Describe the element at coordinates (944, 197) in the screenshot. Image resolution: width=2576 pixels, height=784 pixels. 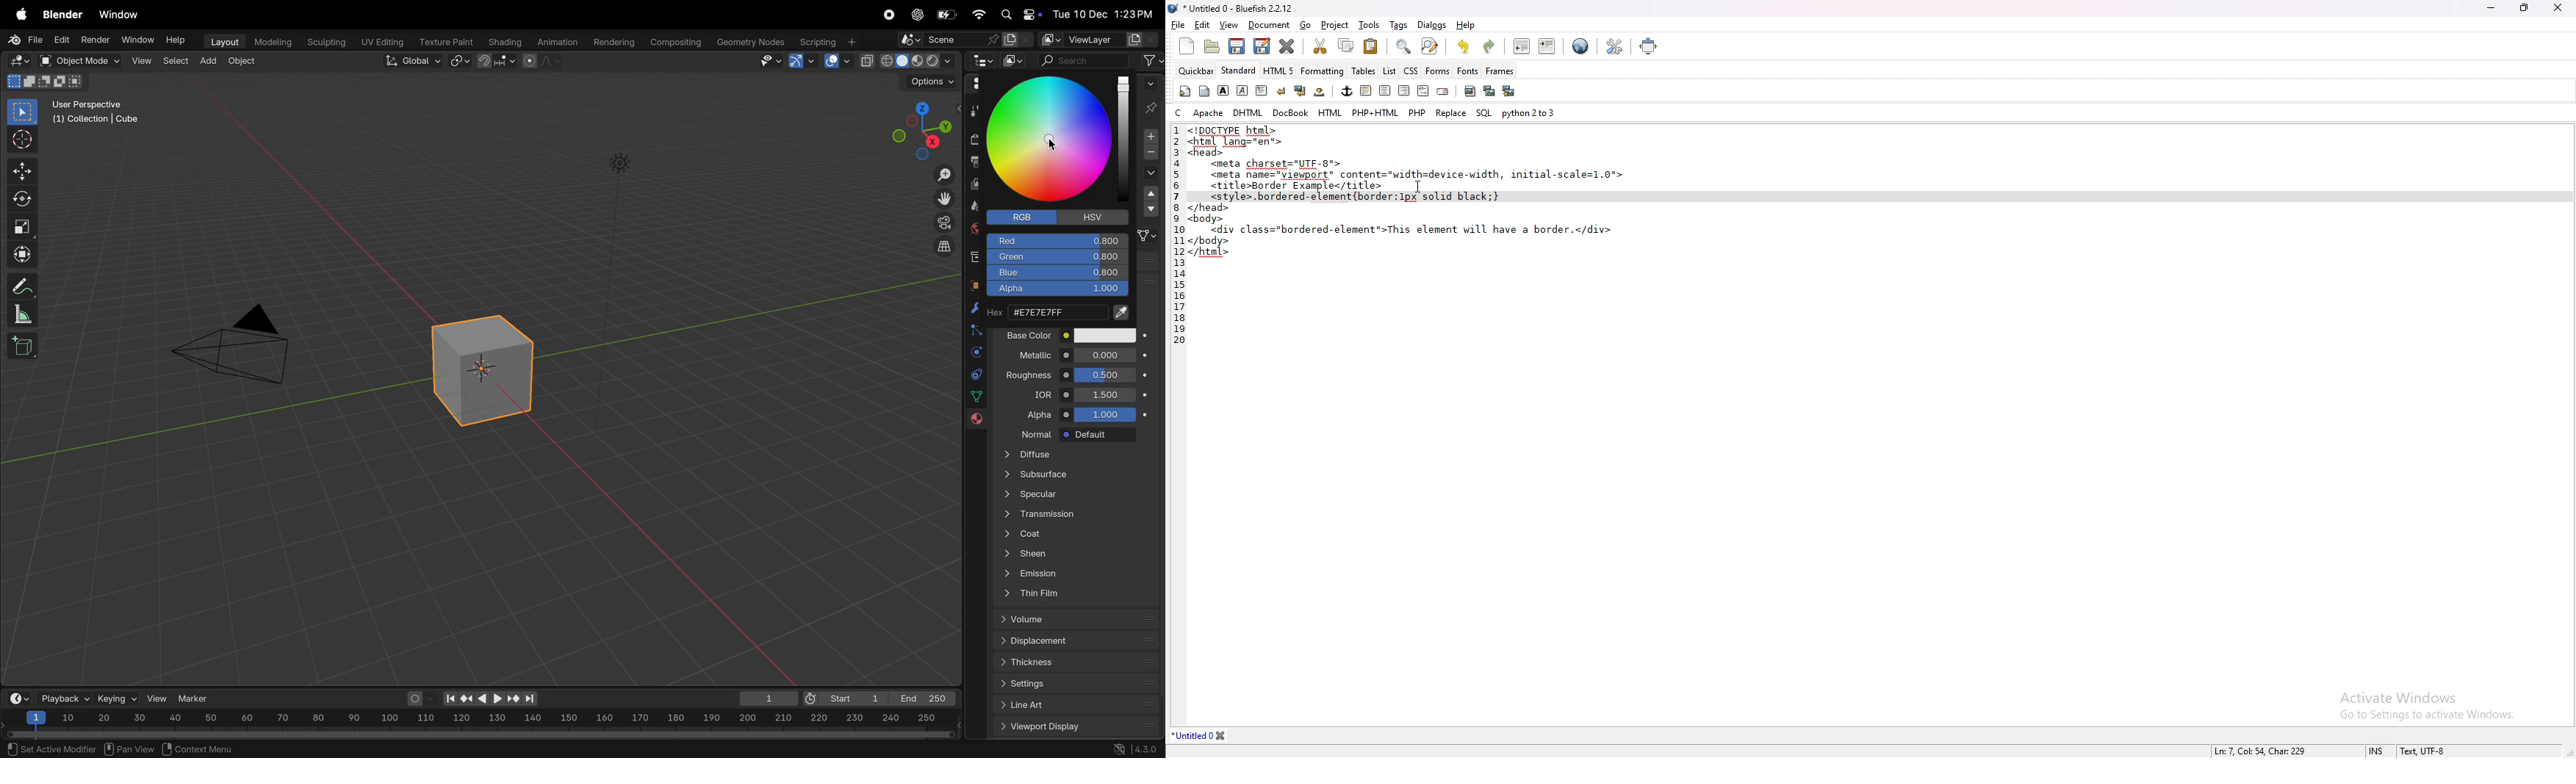
I see `move the view` at that location.